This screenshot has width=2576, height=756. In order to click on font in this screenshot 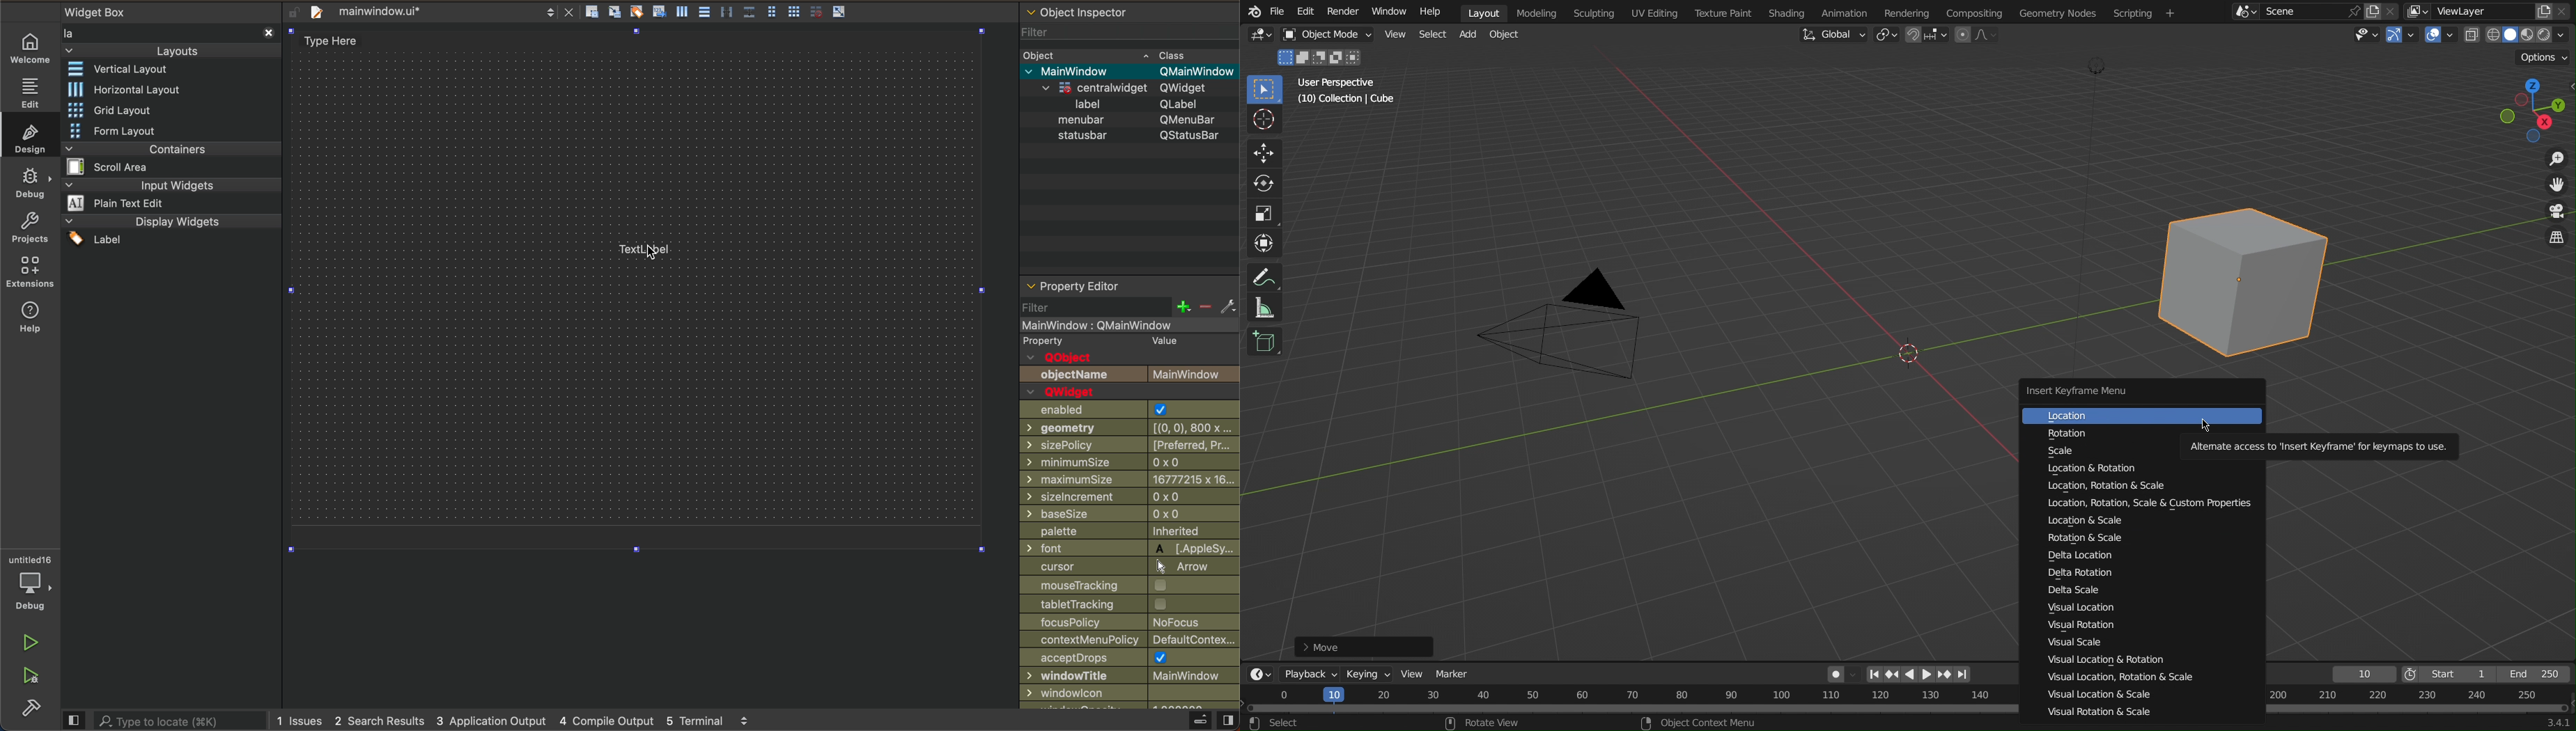, I will do `click(1128, 548)`.